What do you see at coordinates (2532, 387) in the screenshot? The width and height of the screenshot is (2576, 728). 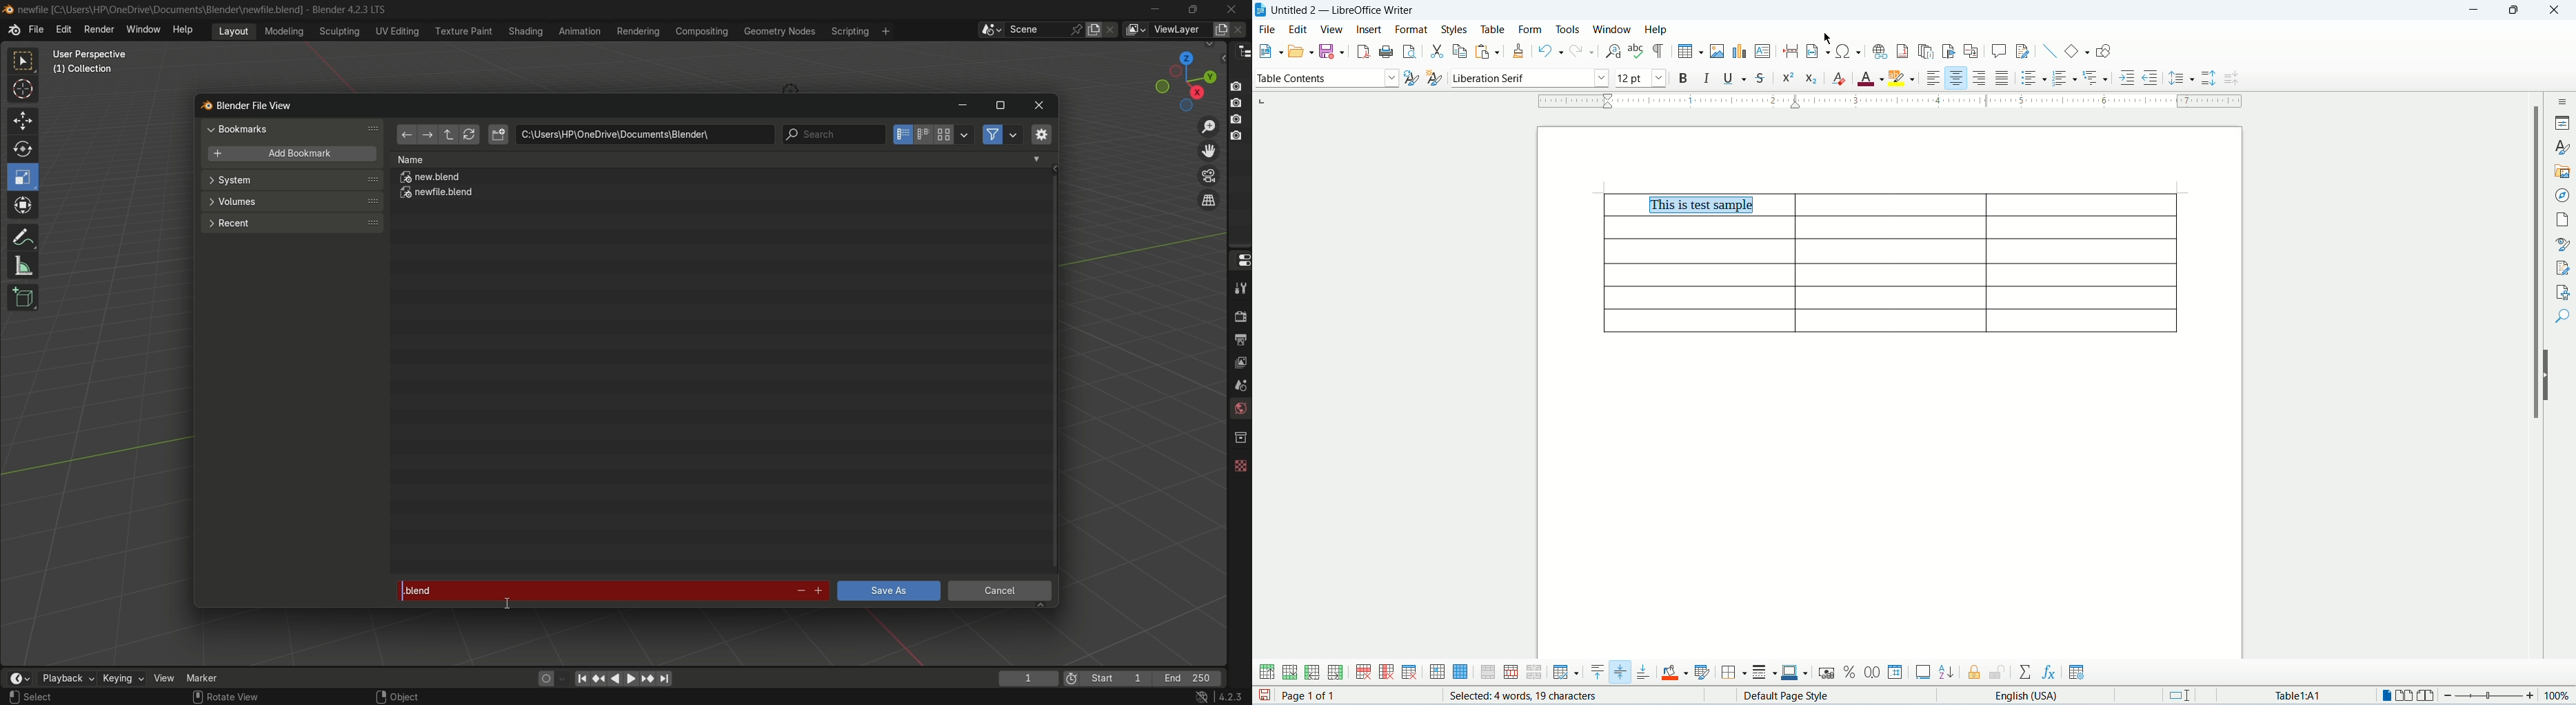 I see `scroll bar` at bounding box center [2532, 387].